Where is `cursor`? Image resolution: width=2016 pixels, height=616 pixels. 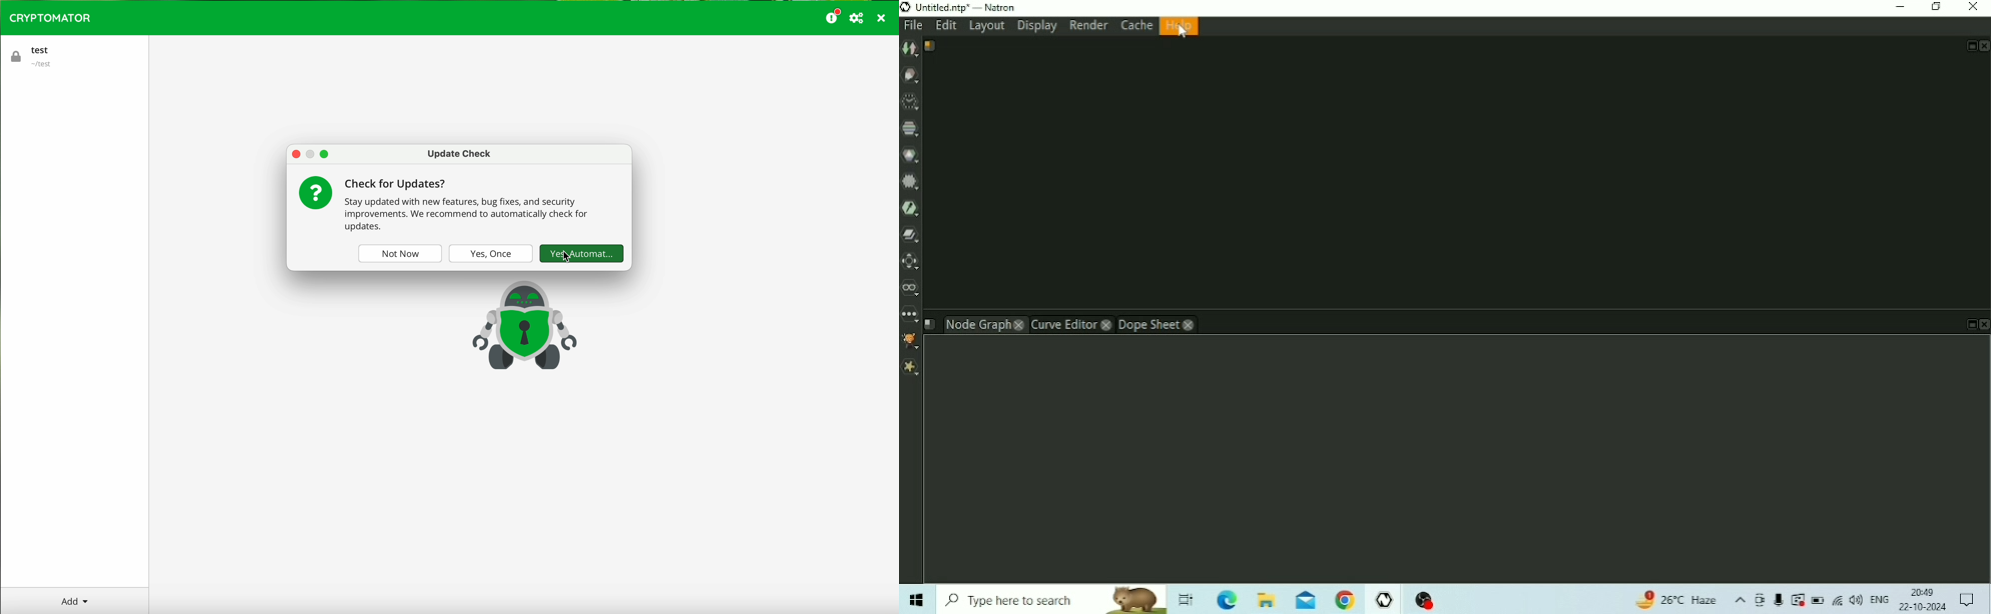 cursor is located at coordinates (565, 258).